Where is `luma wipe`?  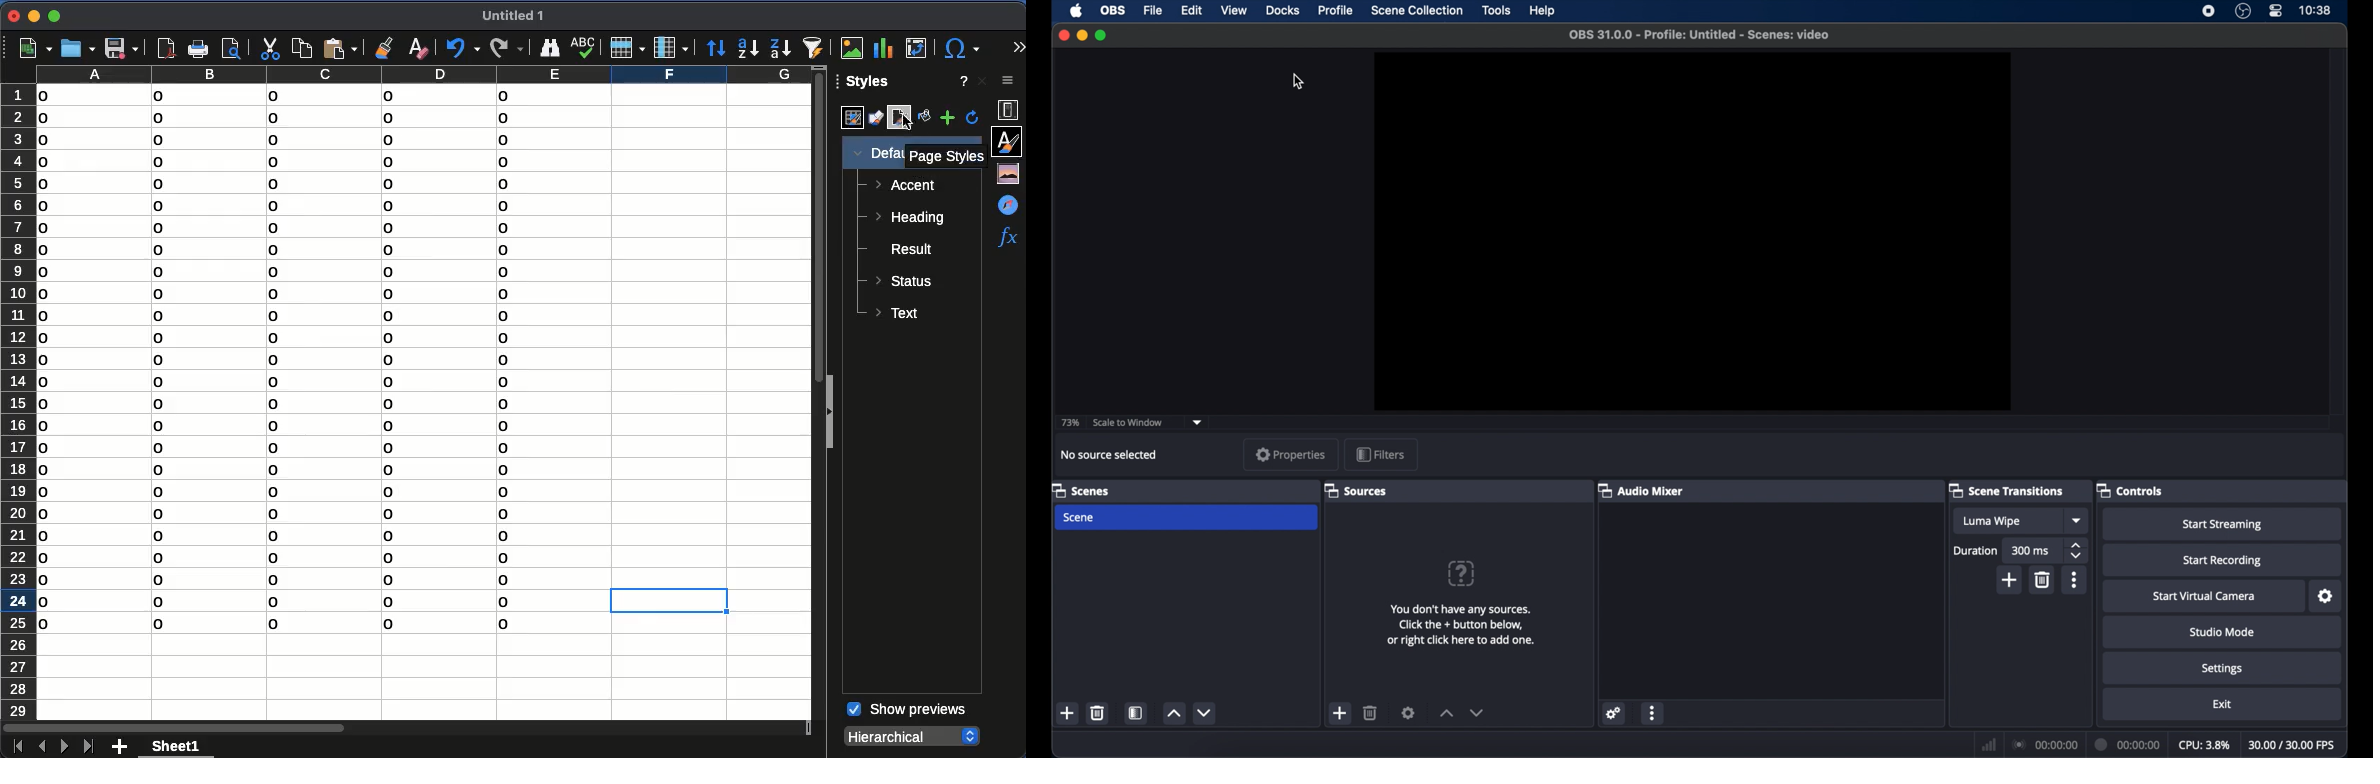 luma wipe is located at coordinates (1992, 521).